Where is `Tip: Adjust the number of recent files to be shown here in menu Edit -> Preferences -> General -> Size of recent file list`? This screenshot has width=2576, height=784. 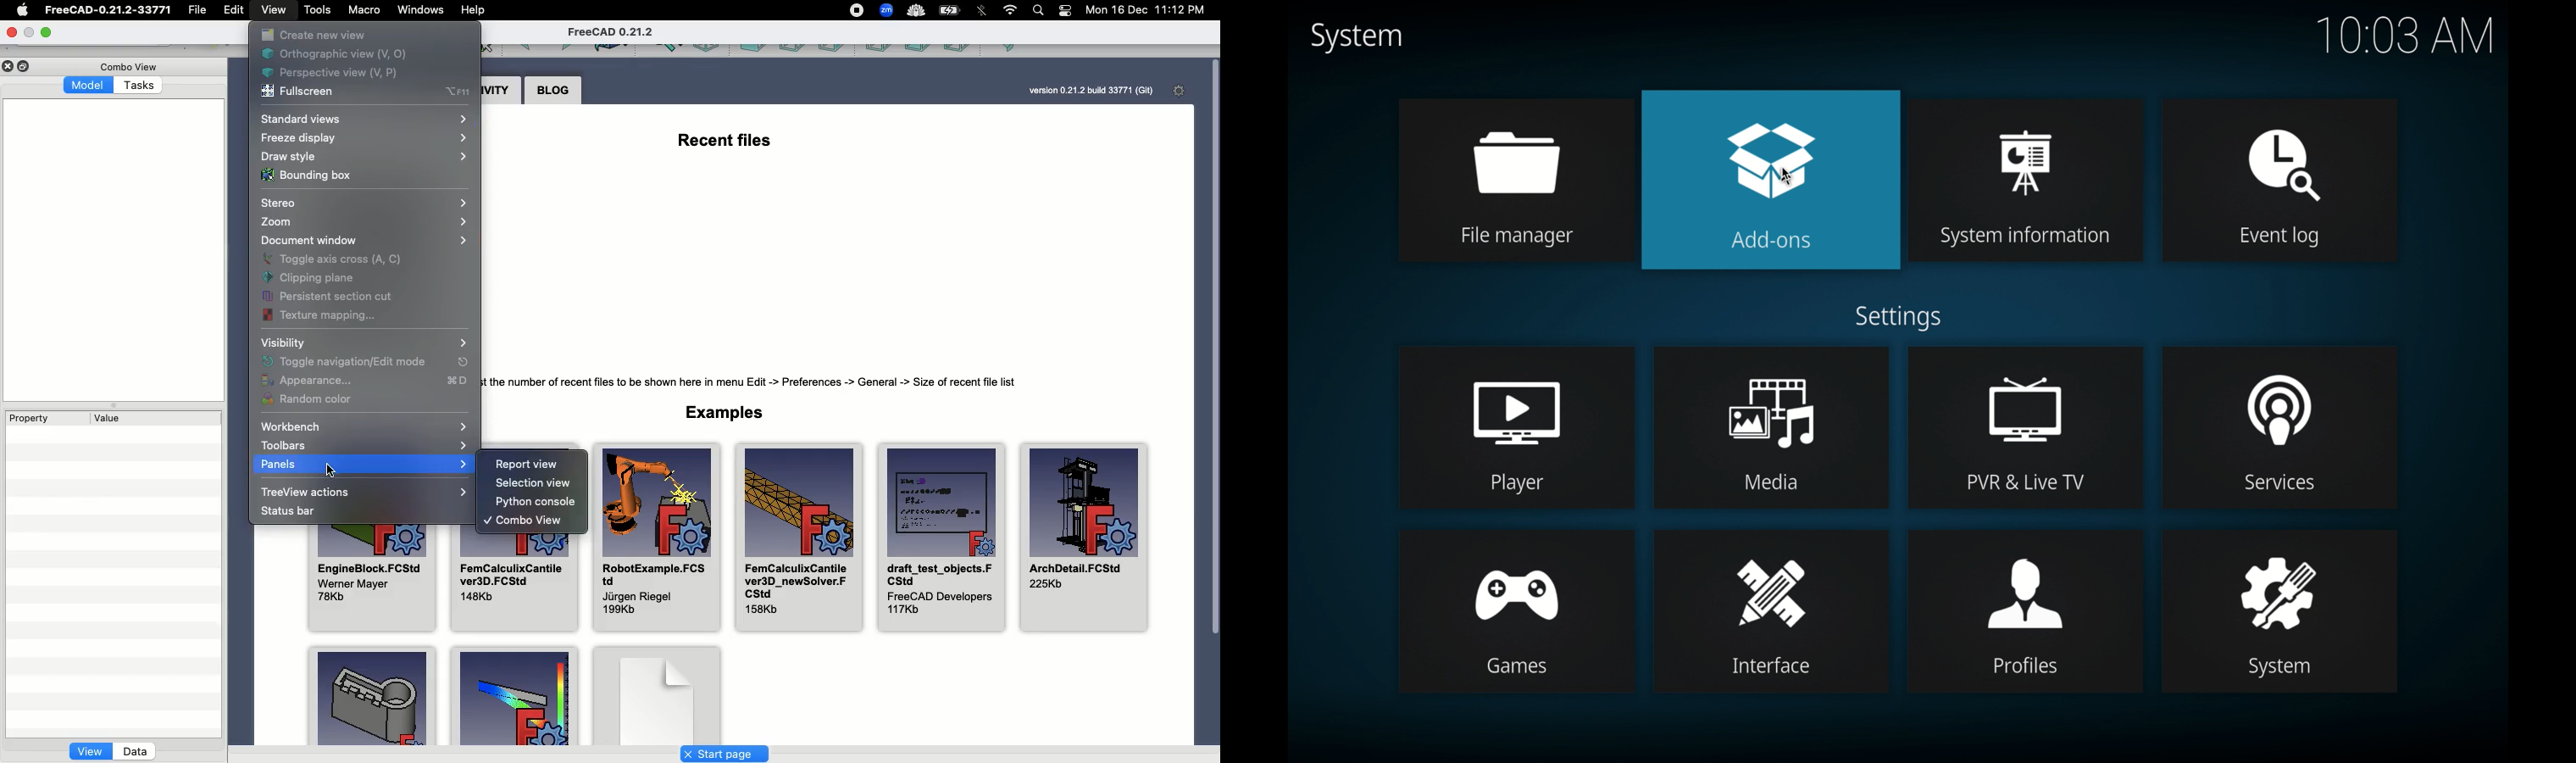 Tip: Adjust the number of recent files to be shown here in menu Edit -> Preferences -> General -> Size of recent file list is located at coordinates (766, 380).